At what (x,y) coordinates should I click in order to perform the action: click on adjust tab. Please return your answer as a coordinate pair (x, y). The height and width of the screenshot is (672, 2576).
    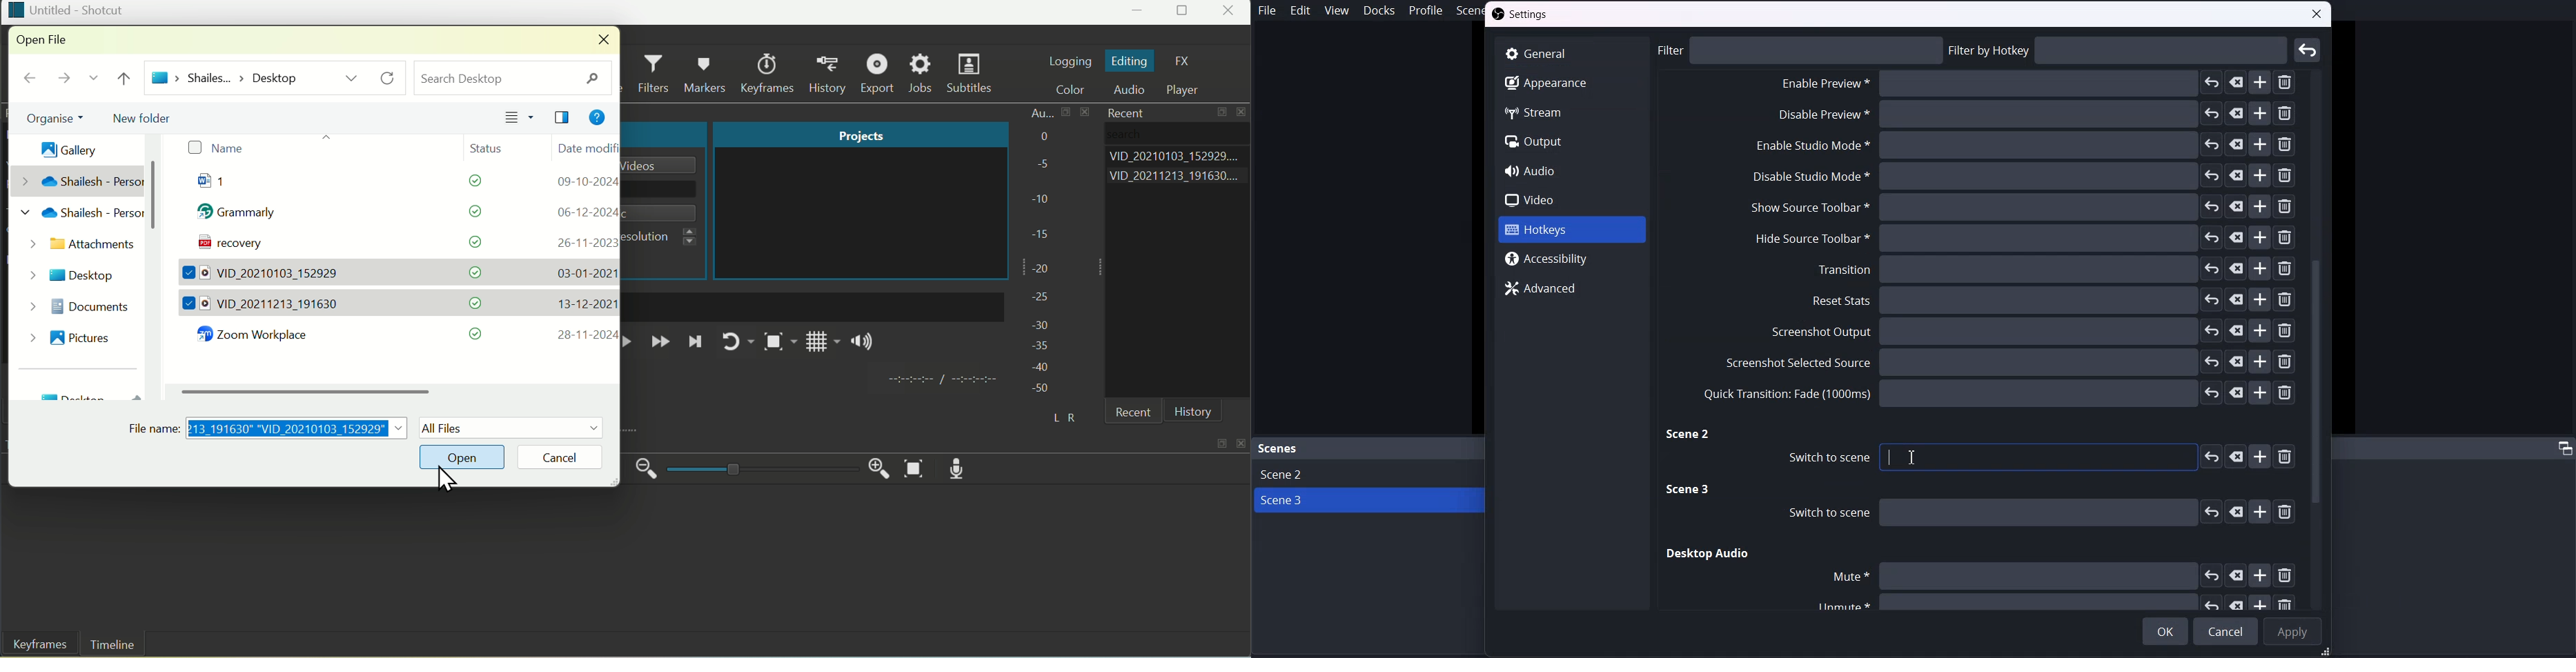
    Looking at the image, I should click on (2563, 448).